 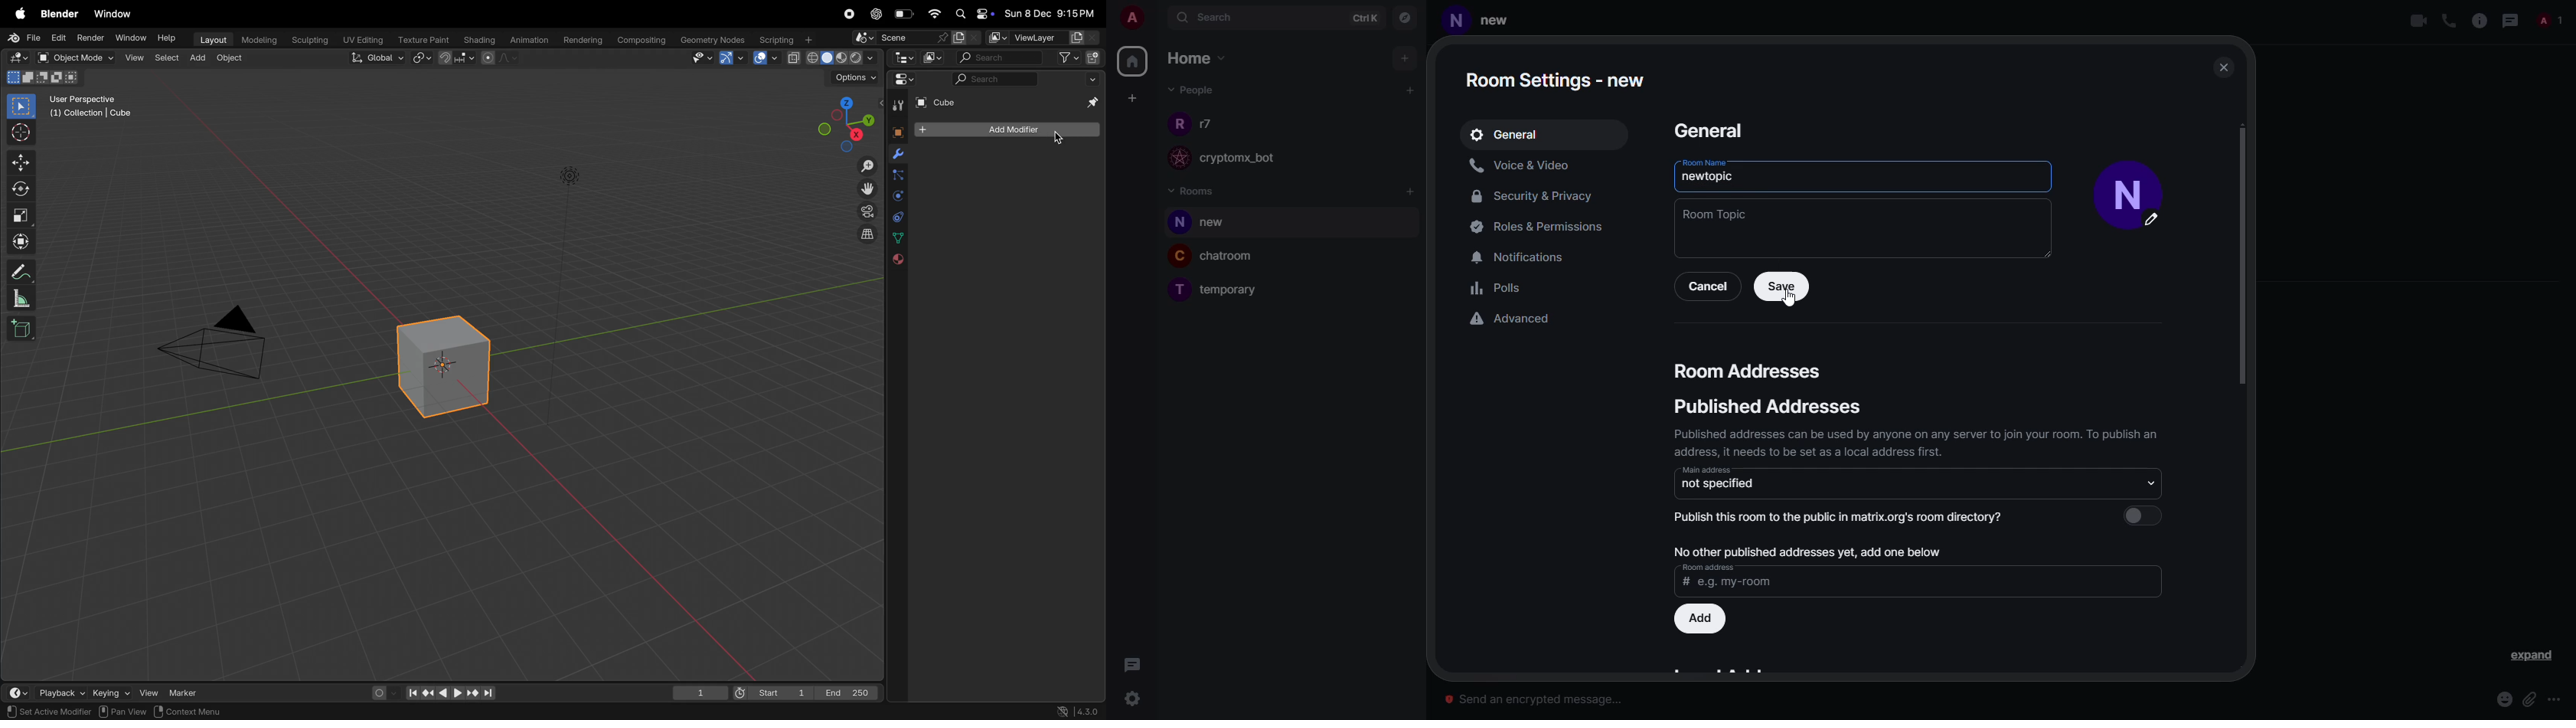 What do you see at coordinates (1846, 516) in the screenshot?
I see `publish this room` at bounding box center [1846, 516].